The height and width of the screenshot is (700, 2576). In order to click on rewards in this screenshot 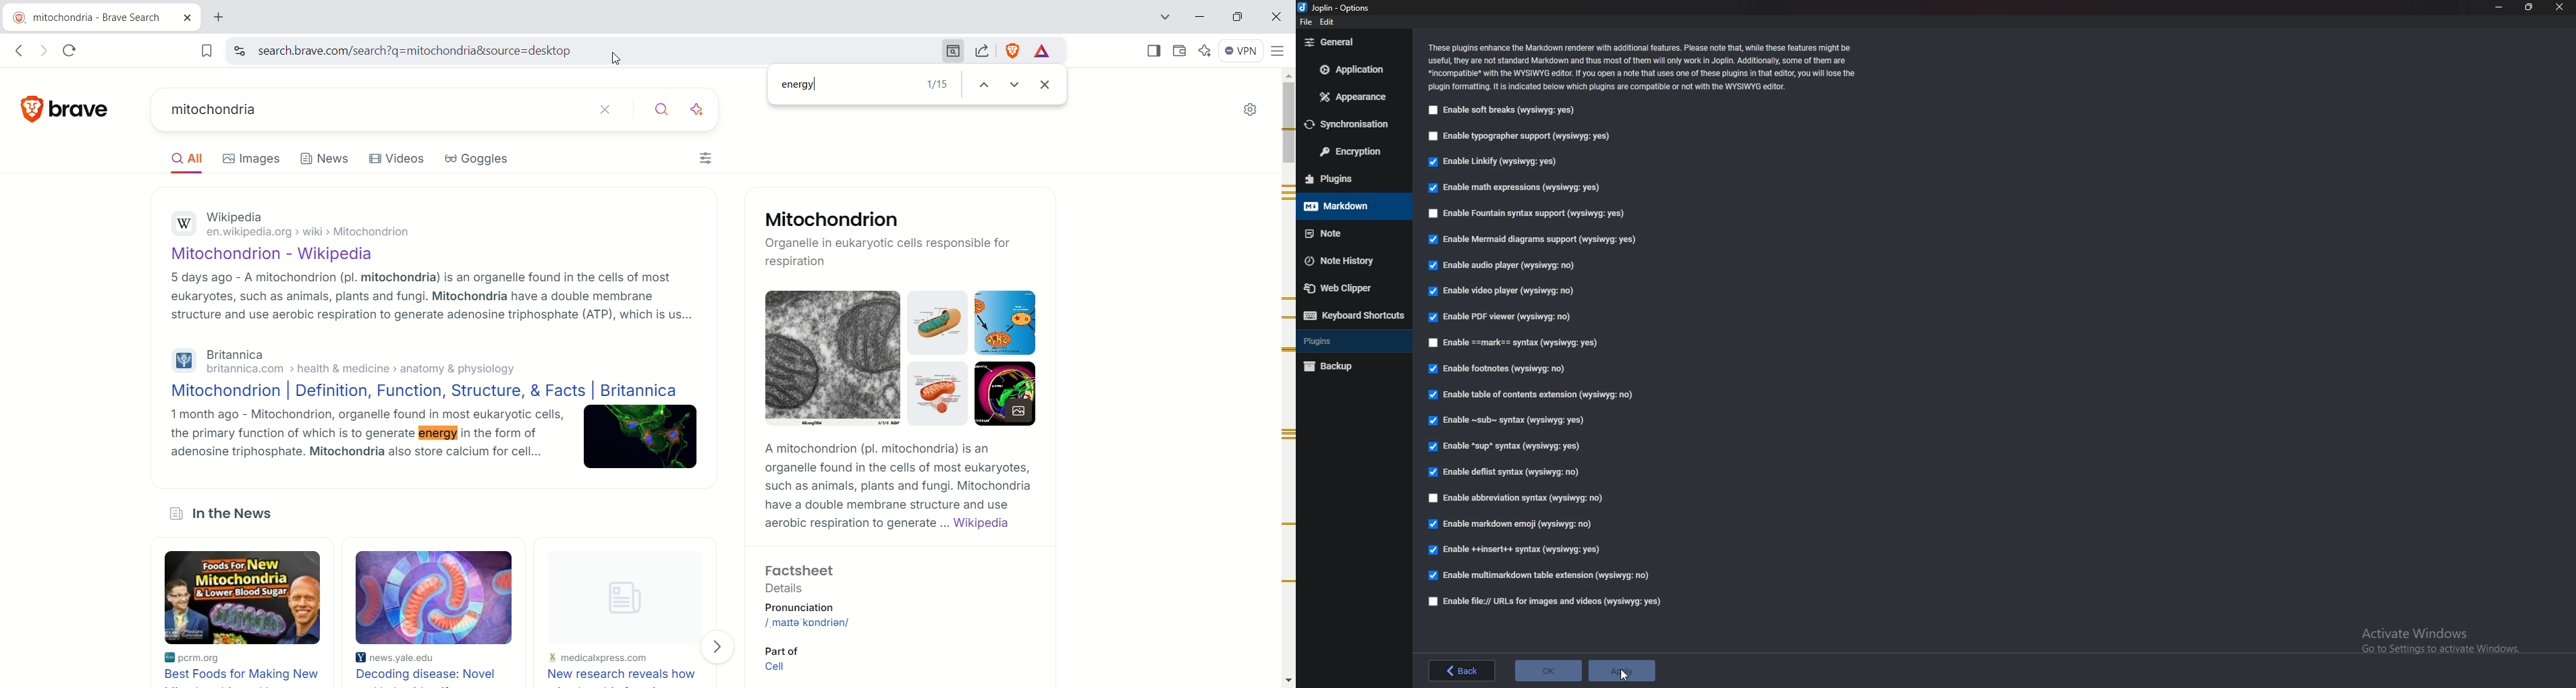, I will do `click(1042, 52)`.